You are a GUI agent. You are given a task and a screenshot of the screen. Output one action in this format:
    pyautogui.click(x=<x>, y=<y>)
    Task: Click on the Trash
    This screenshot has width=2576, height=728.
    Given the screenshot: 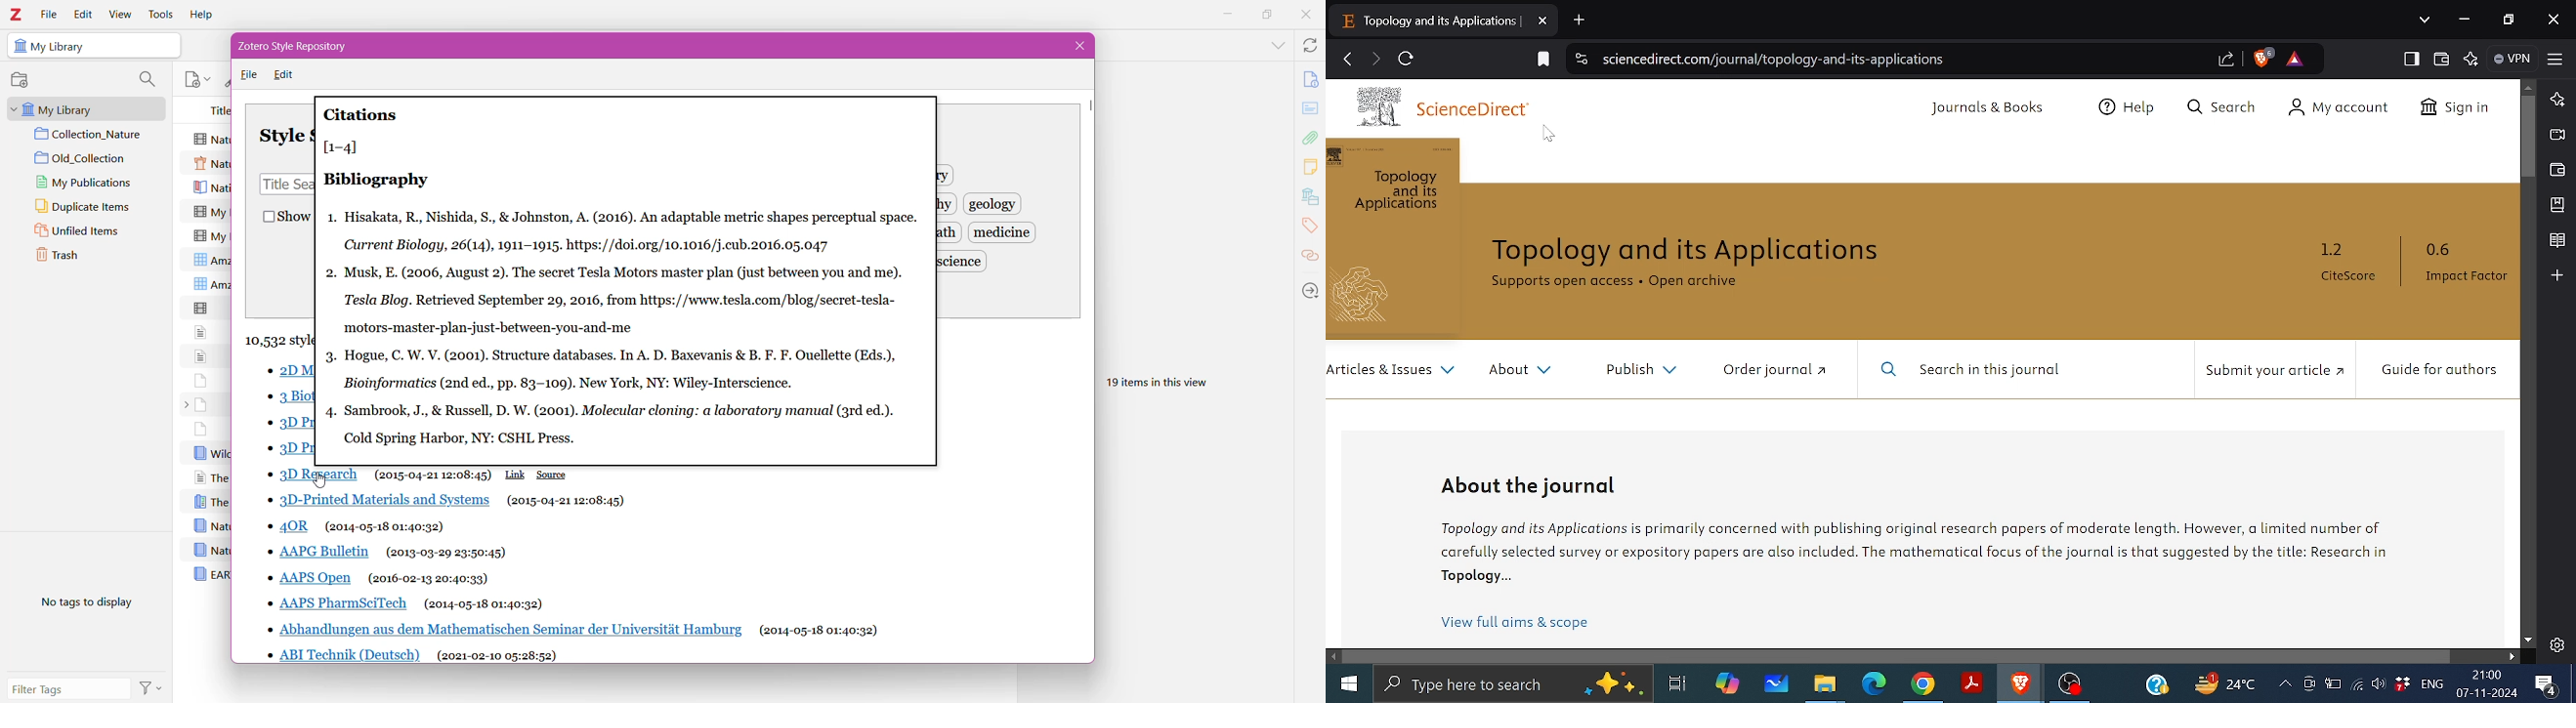 What is the action you would take?
    pyautogui.click(x=79, y=258)
    